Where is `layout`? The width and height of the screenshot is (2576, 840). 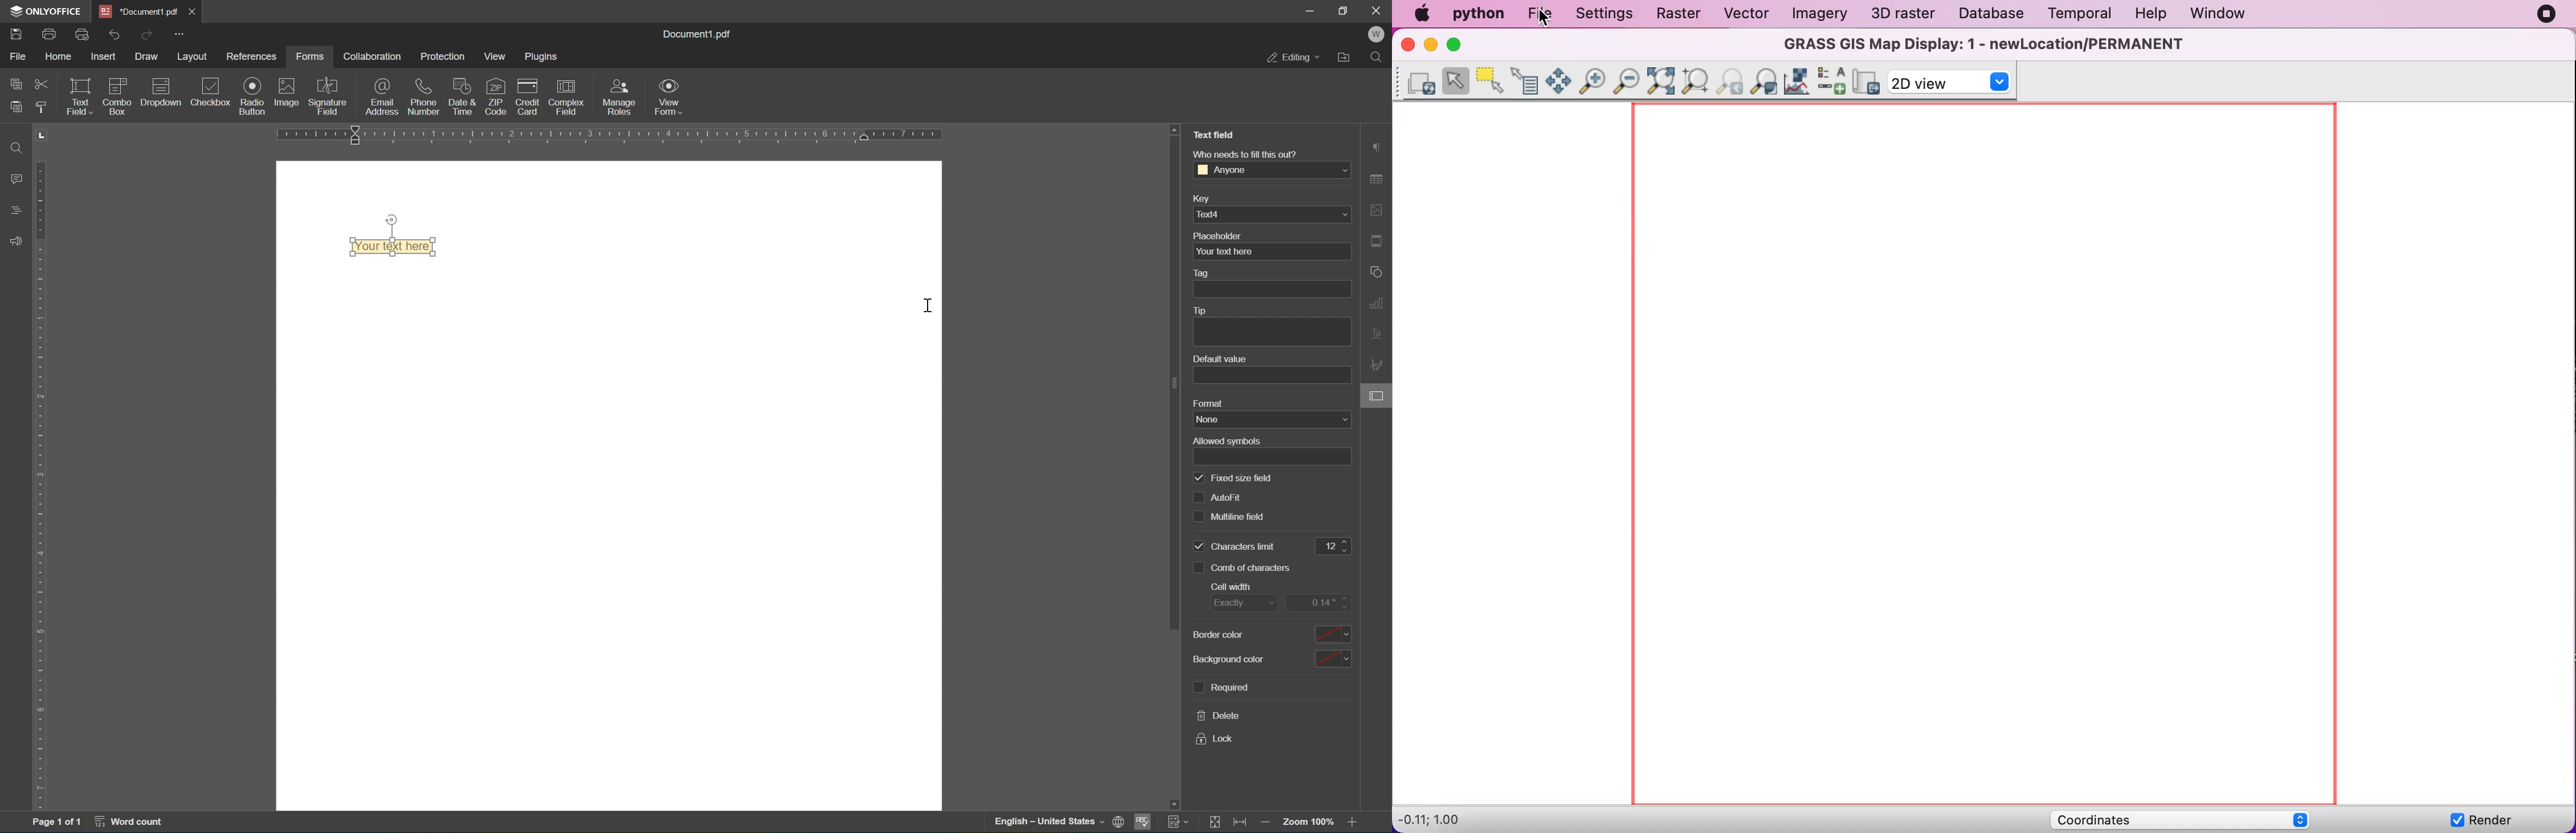 layout is located at coordinates (190, 55).